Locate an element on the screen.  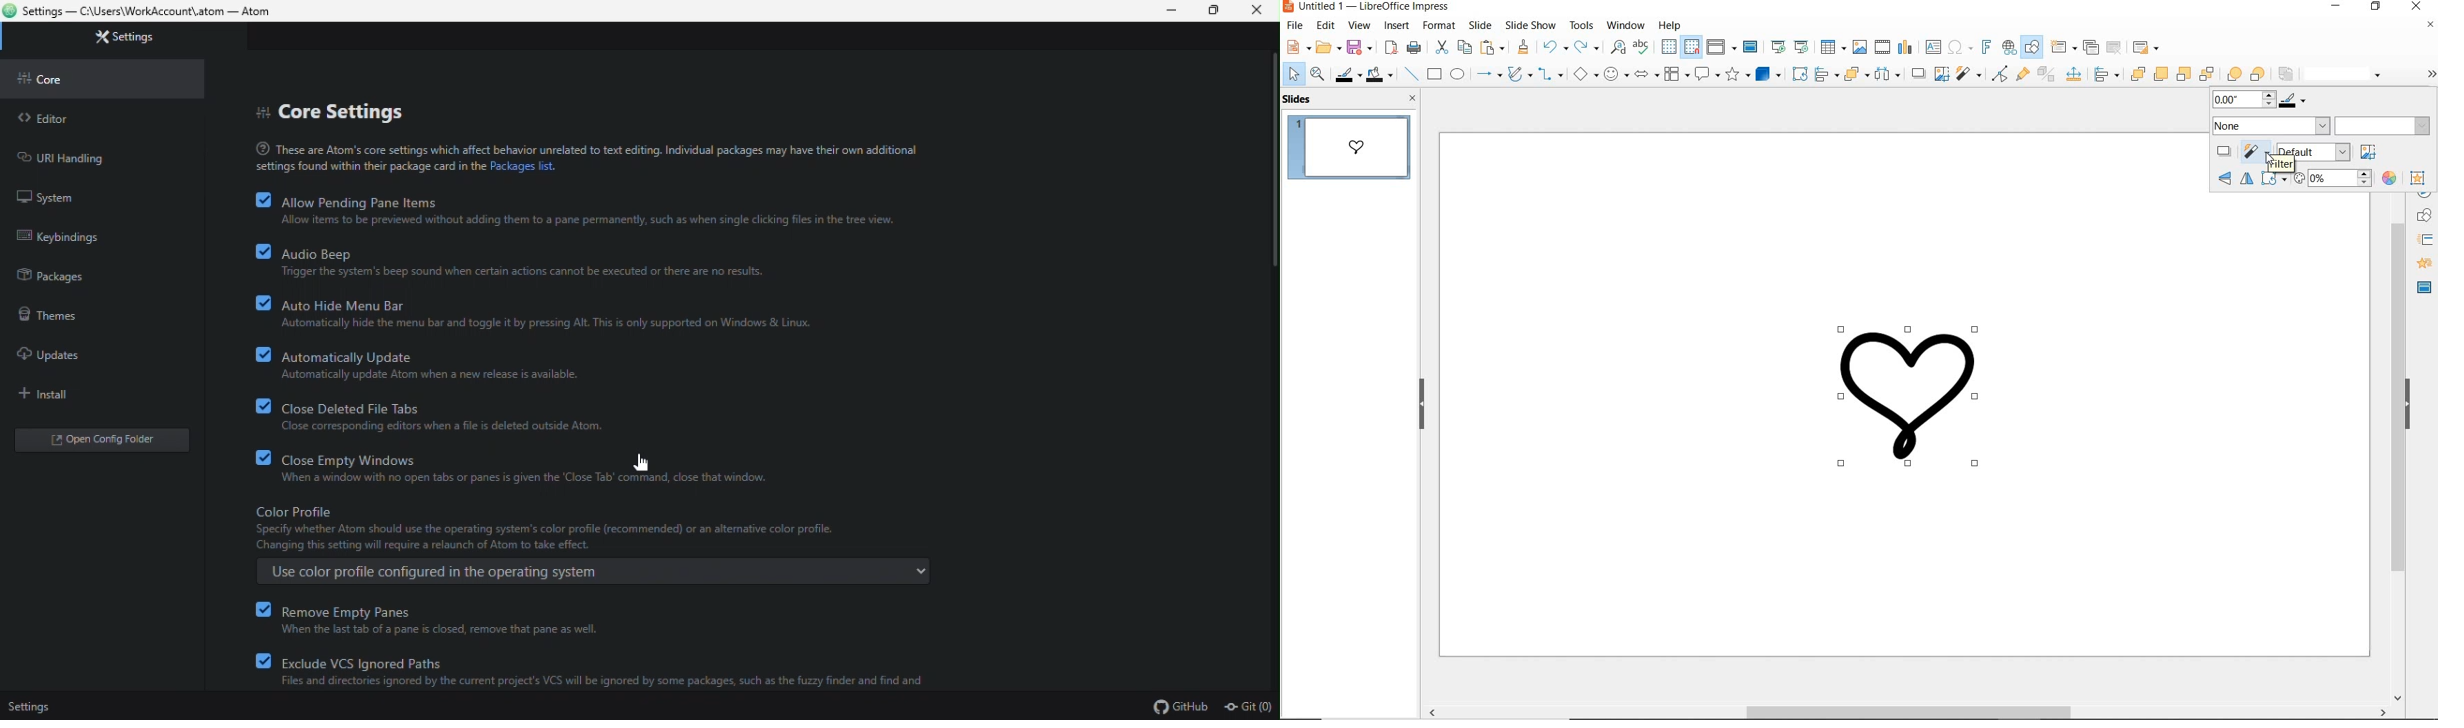
edit is located at coordinates (1325, 26).